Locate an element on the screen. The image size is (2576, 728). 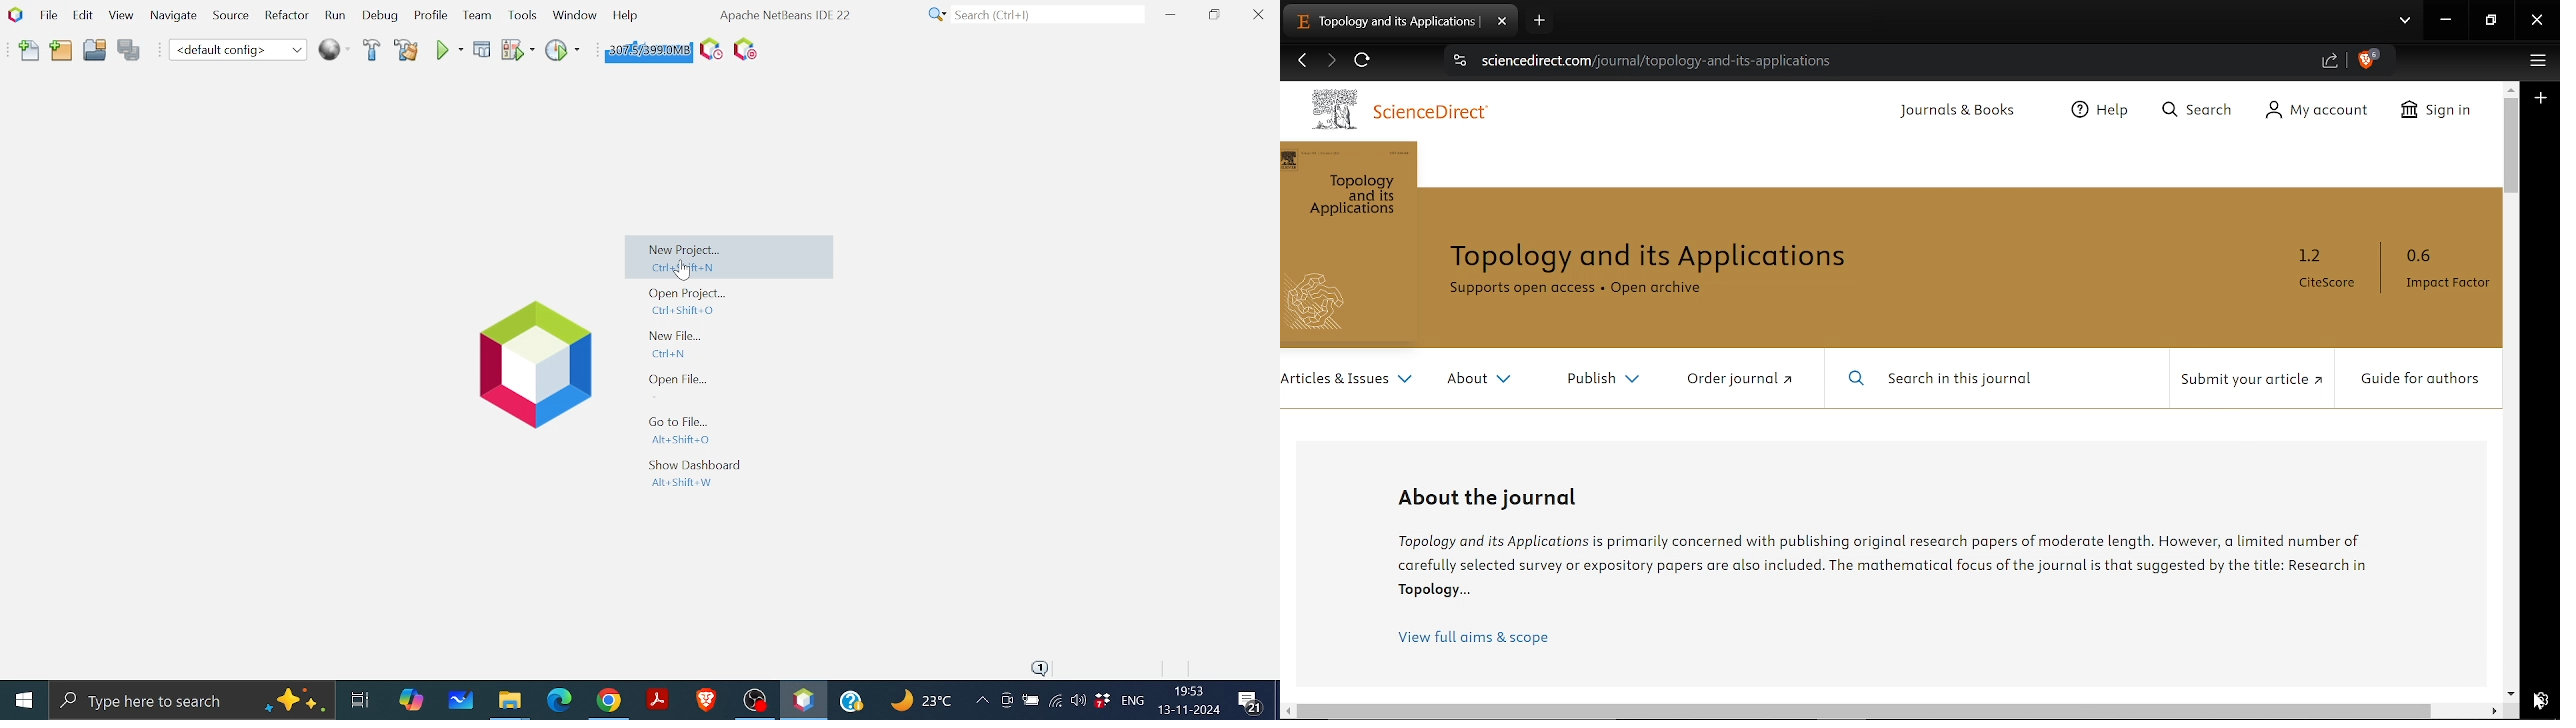
 is located at coordinates (2545, 701).